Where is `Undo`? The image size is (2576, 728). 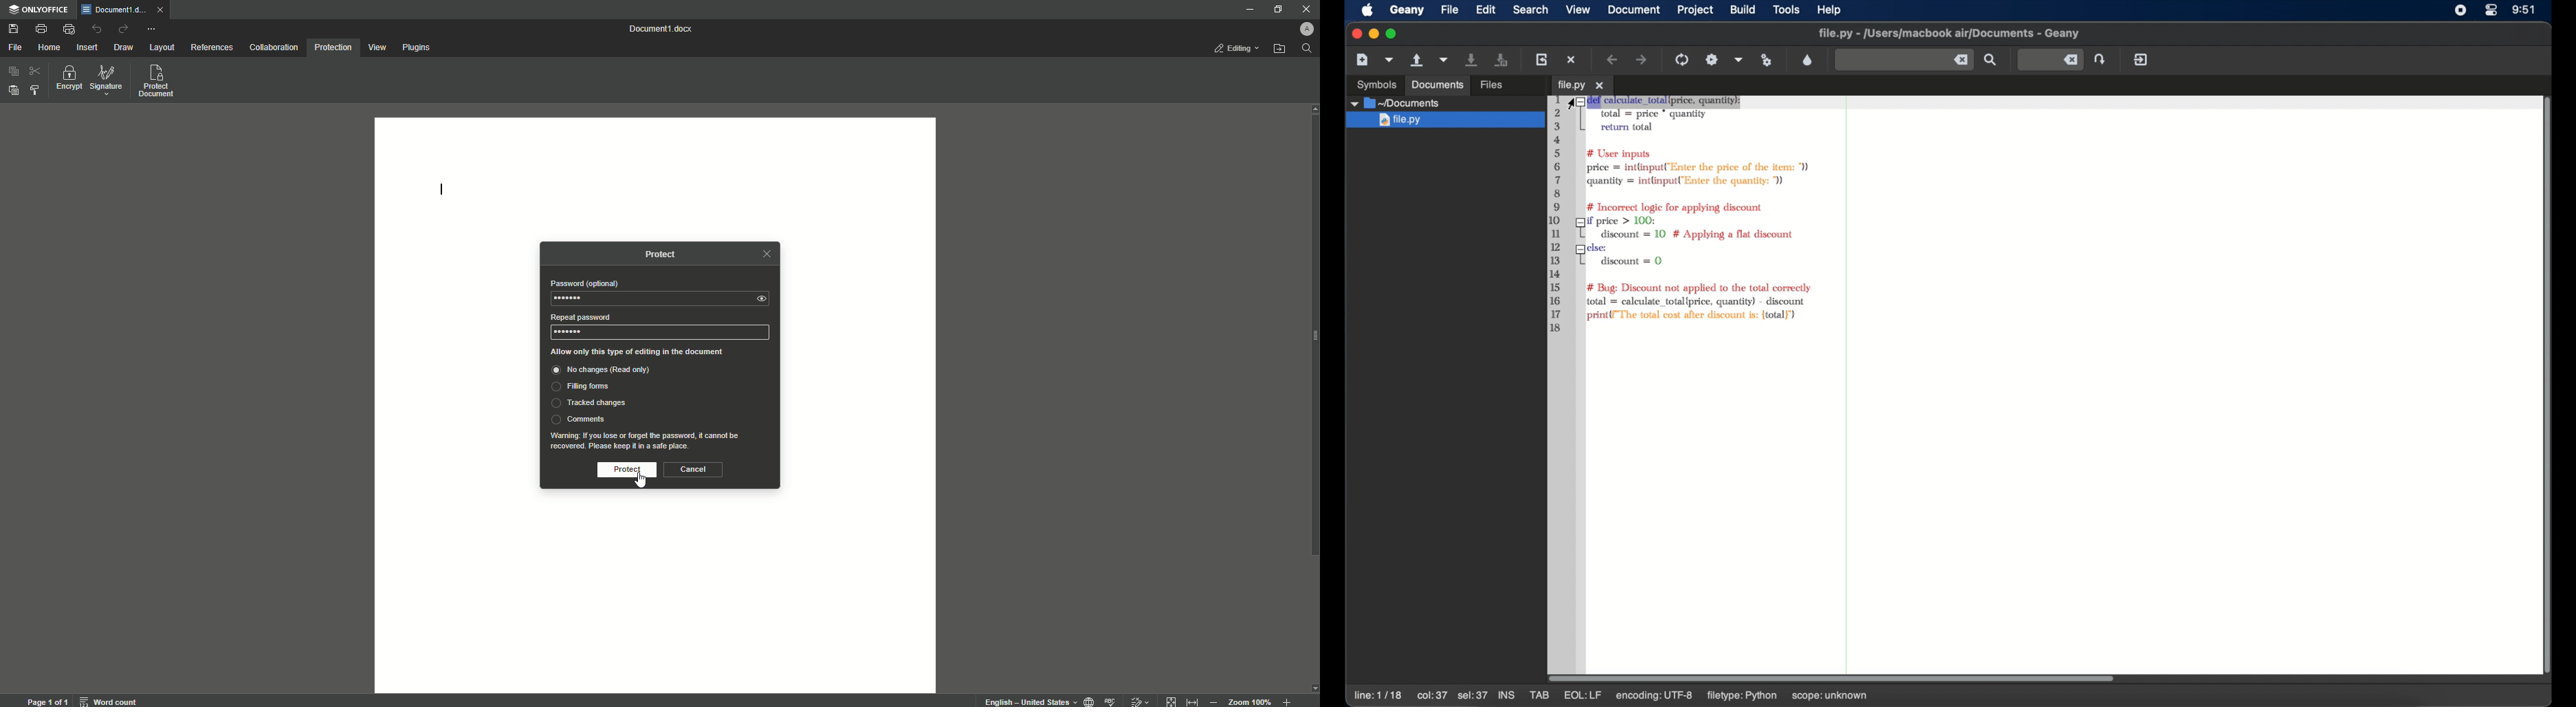 Undo is located at coordinates (97, 30).